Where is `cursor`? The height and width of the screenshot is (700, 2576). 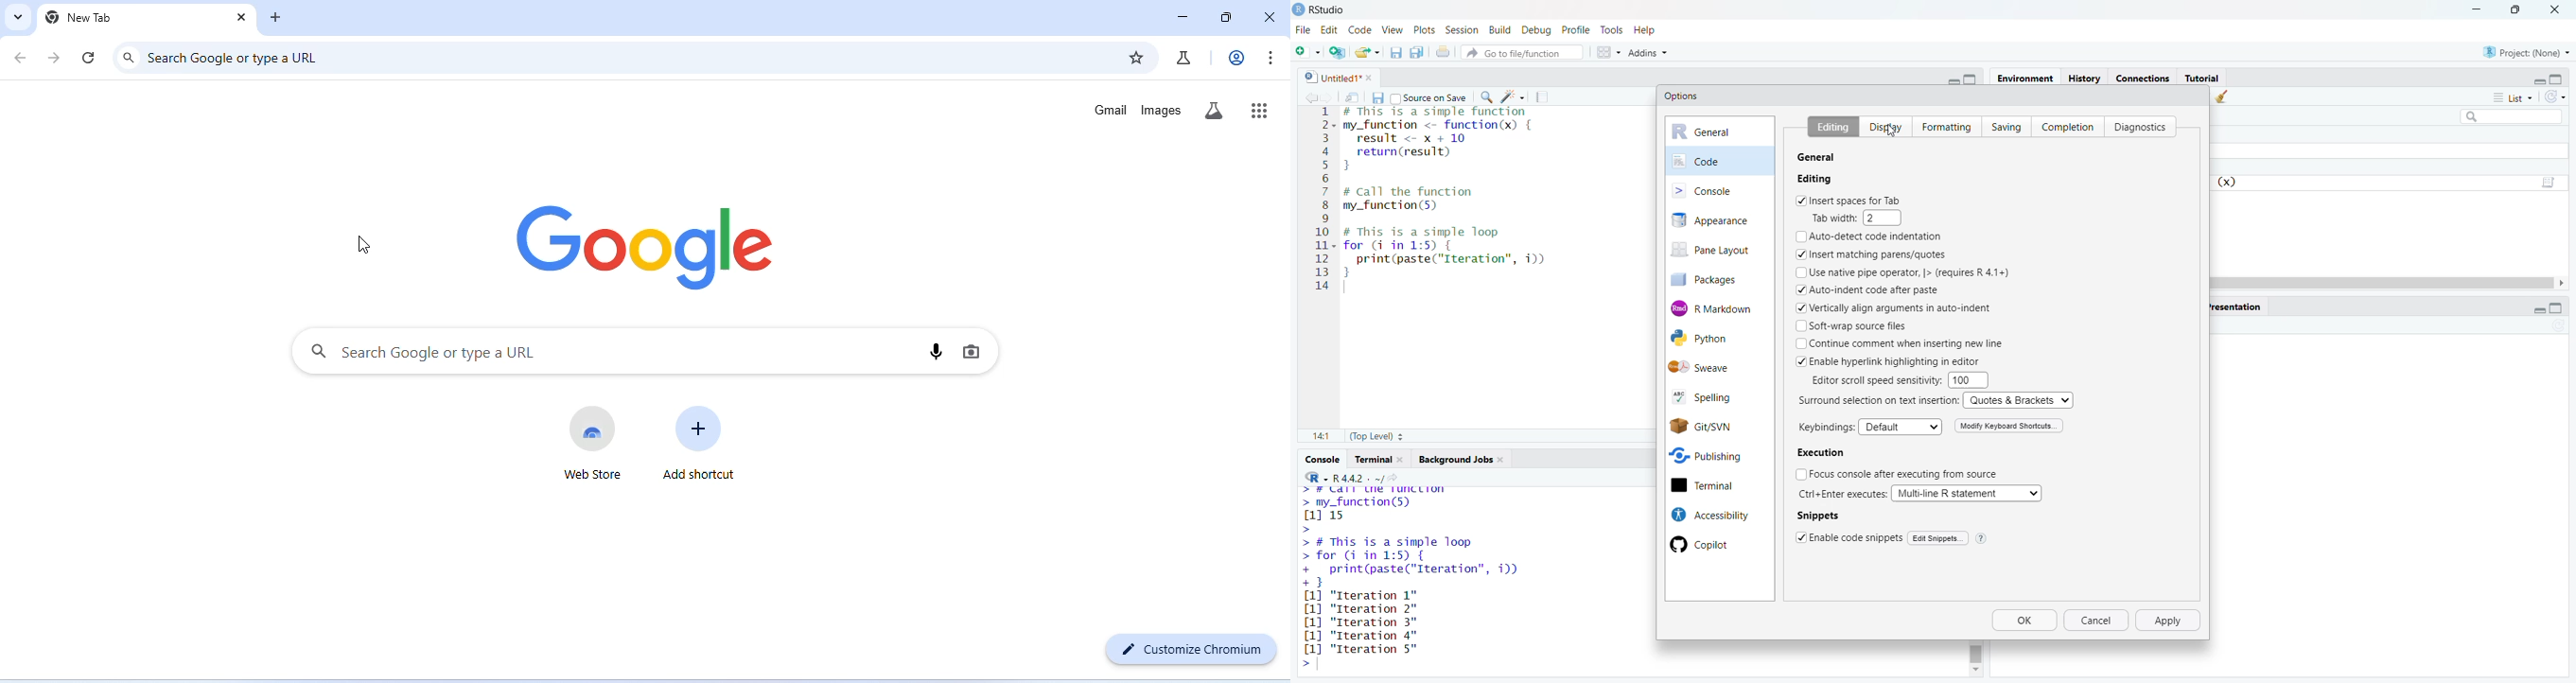 cursor is located at coordinates (1891, 131).